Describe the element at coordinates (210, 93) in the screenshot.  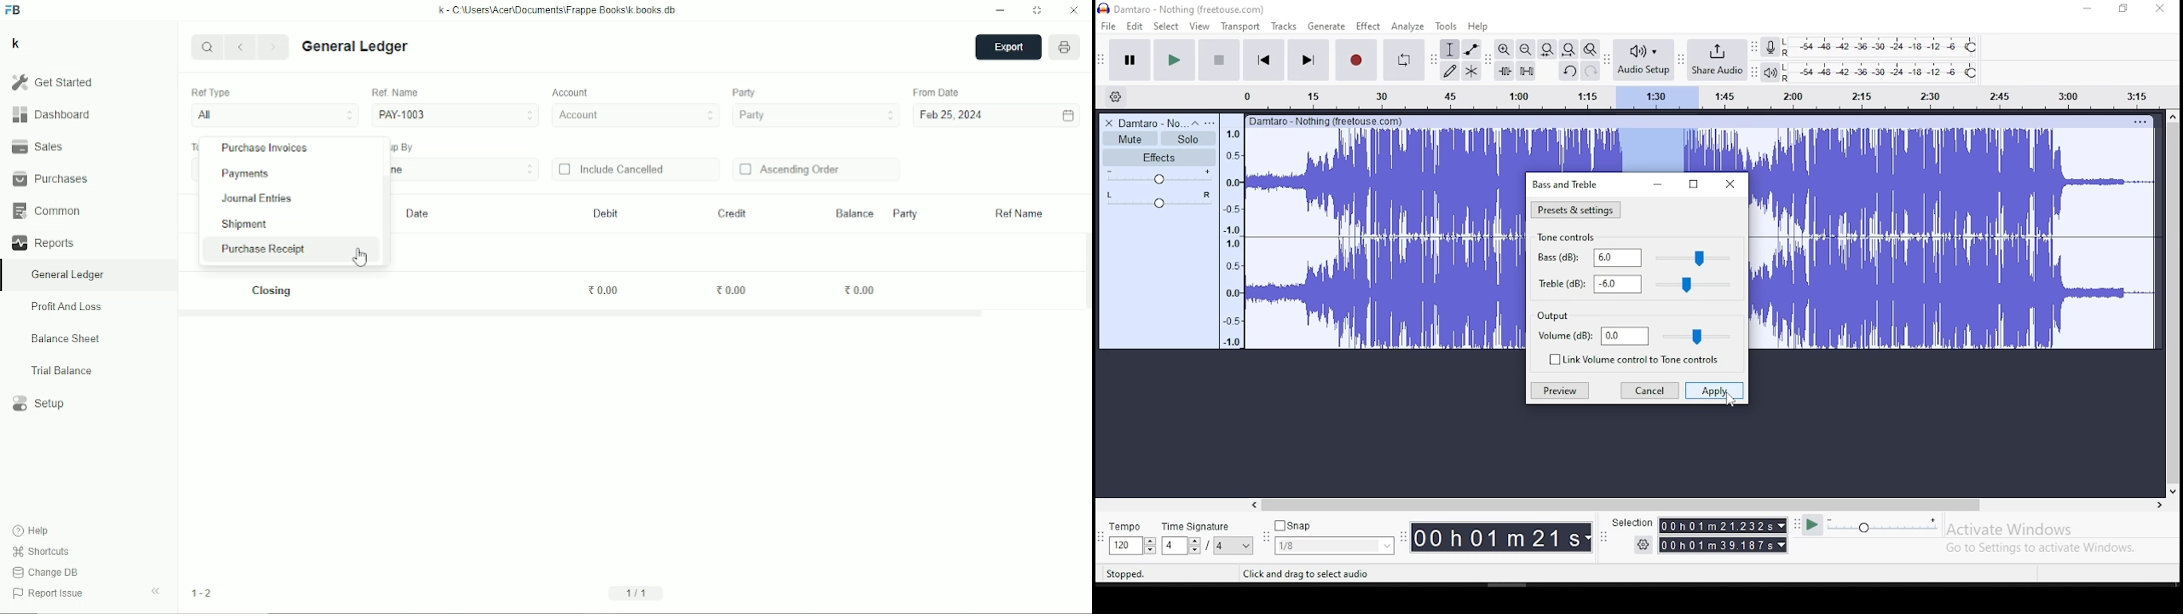
I see `Ref type` at that location.